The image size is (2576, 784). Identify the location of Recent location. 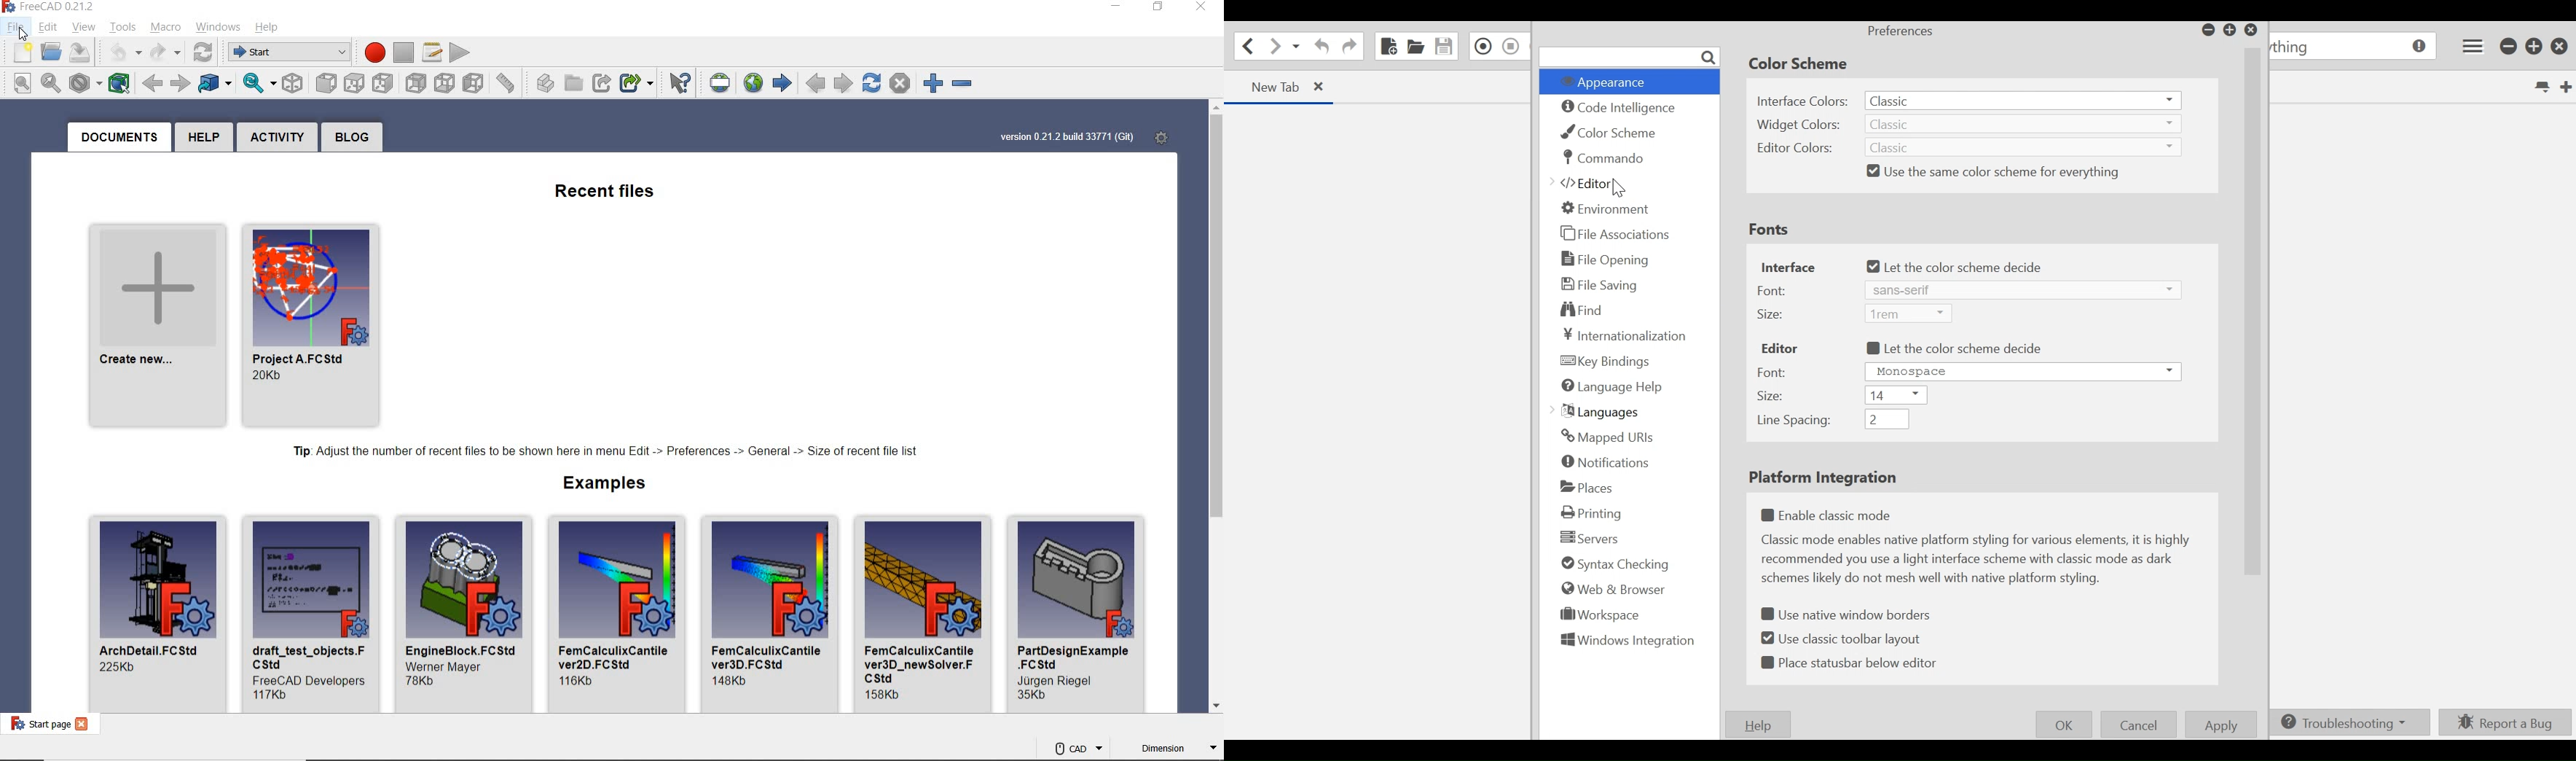
(1295, 47).